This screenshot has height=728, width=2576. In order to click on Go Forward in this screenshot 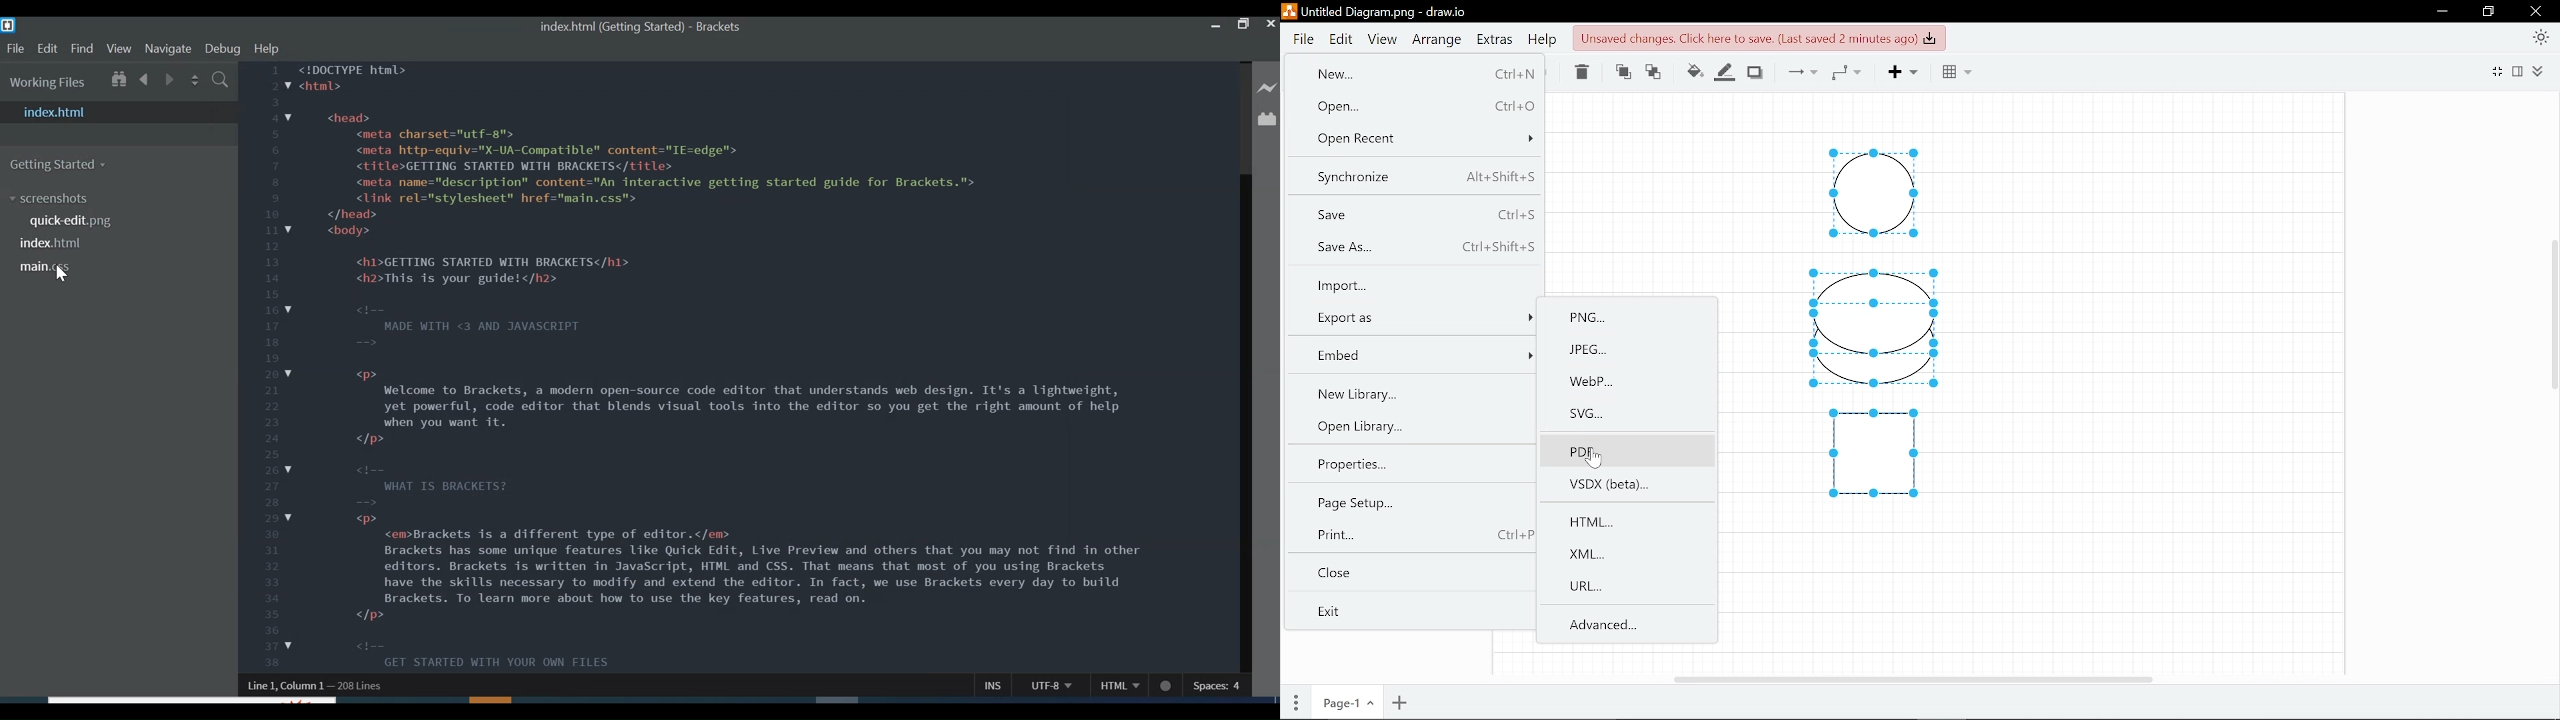, I will do `click(169, 81)`.